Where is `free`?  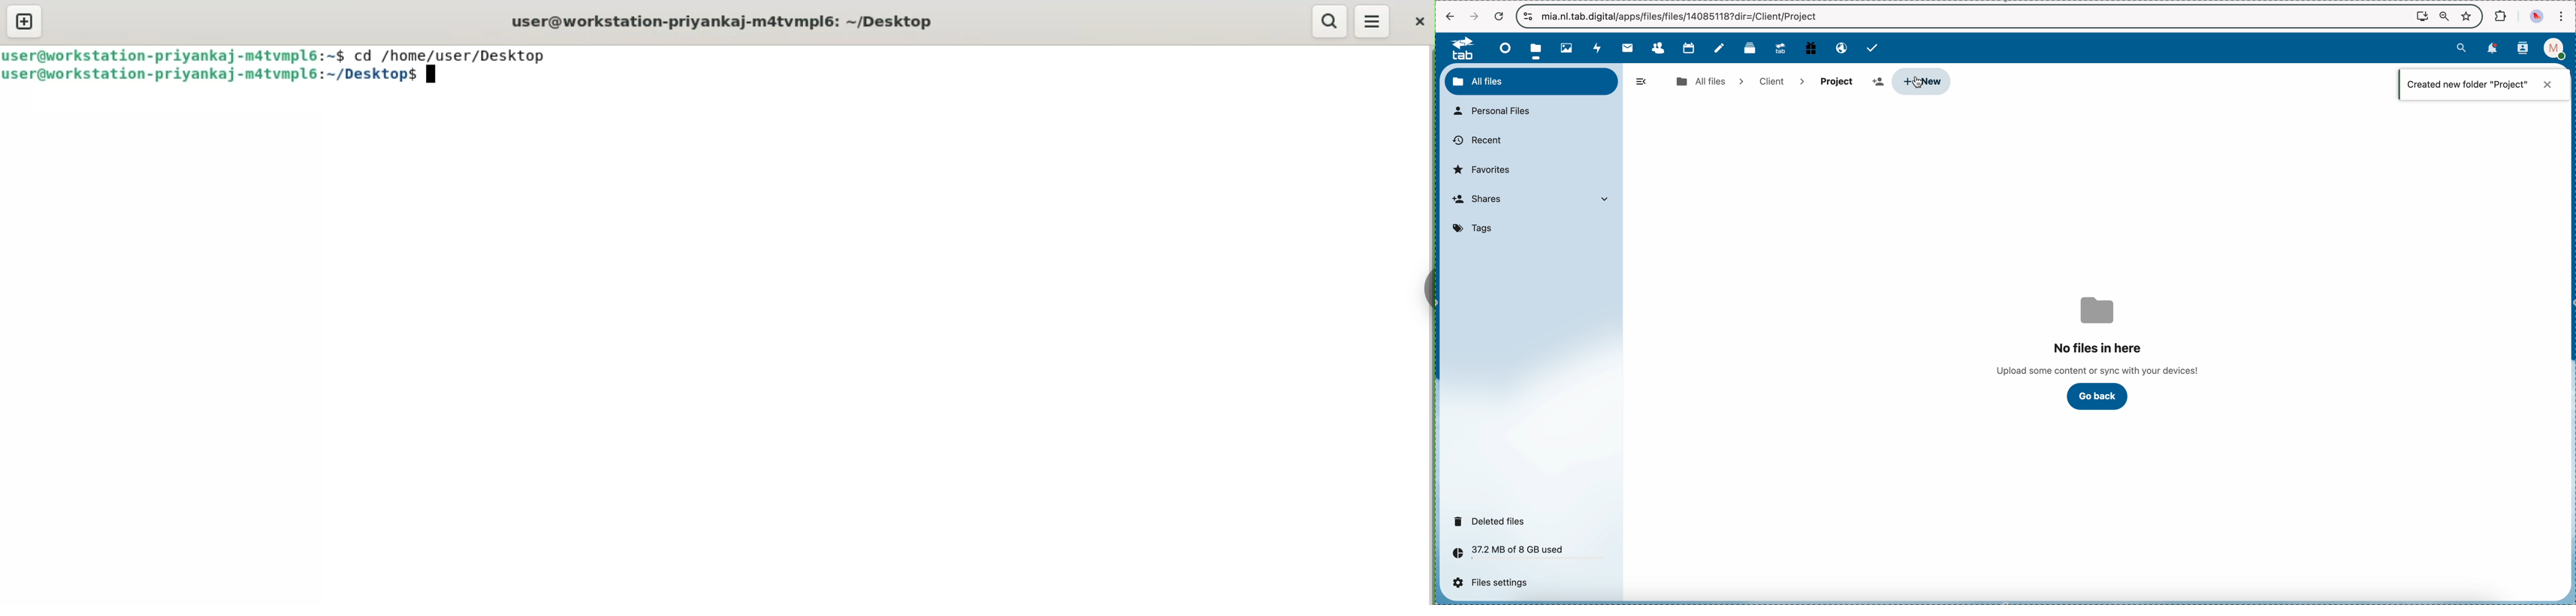 free is located at coordinates (1811, 47).